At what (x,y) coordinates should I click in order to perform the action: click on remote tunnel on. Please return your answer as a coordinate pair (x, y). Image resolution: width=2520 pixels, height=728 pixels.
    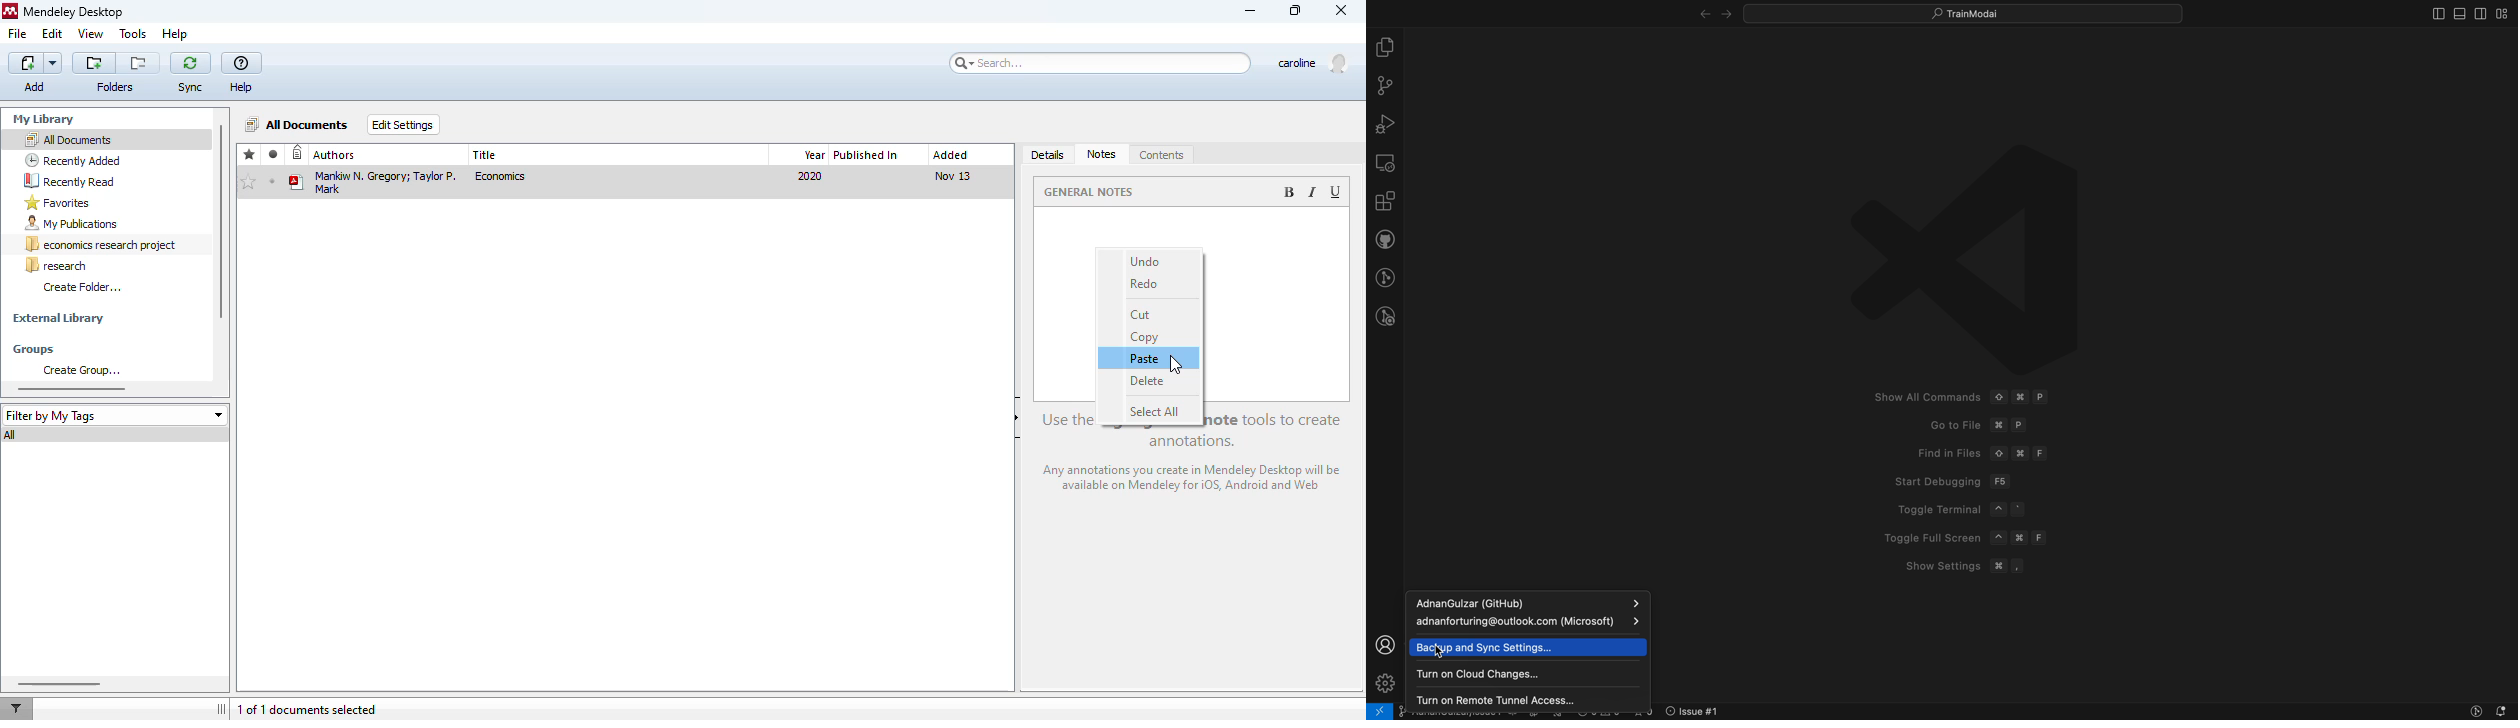
    Looking at the image, I should click on (1523, 702).